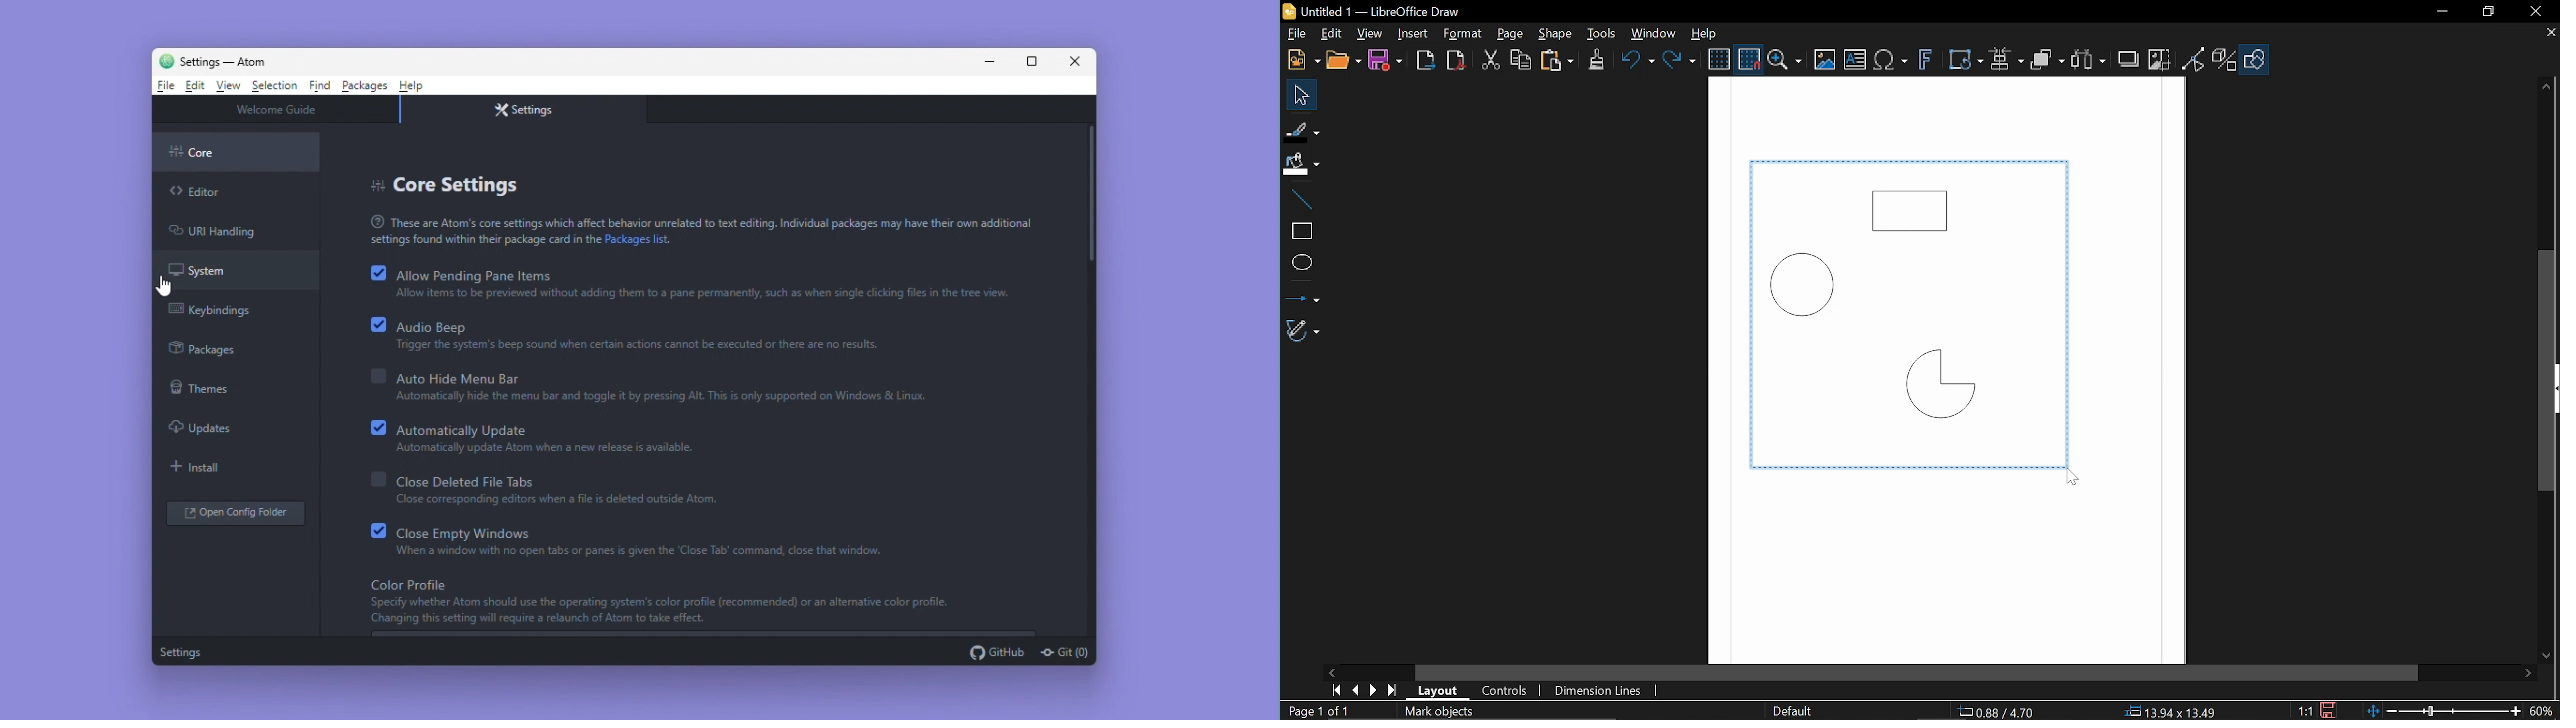 Image resolution: width=2576 pixels, height=728 pixels. What do you see at coordinates (1636, 62) in the screenshot?
I see `Undo` at bounding box center [1636, 62].